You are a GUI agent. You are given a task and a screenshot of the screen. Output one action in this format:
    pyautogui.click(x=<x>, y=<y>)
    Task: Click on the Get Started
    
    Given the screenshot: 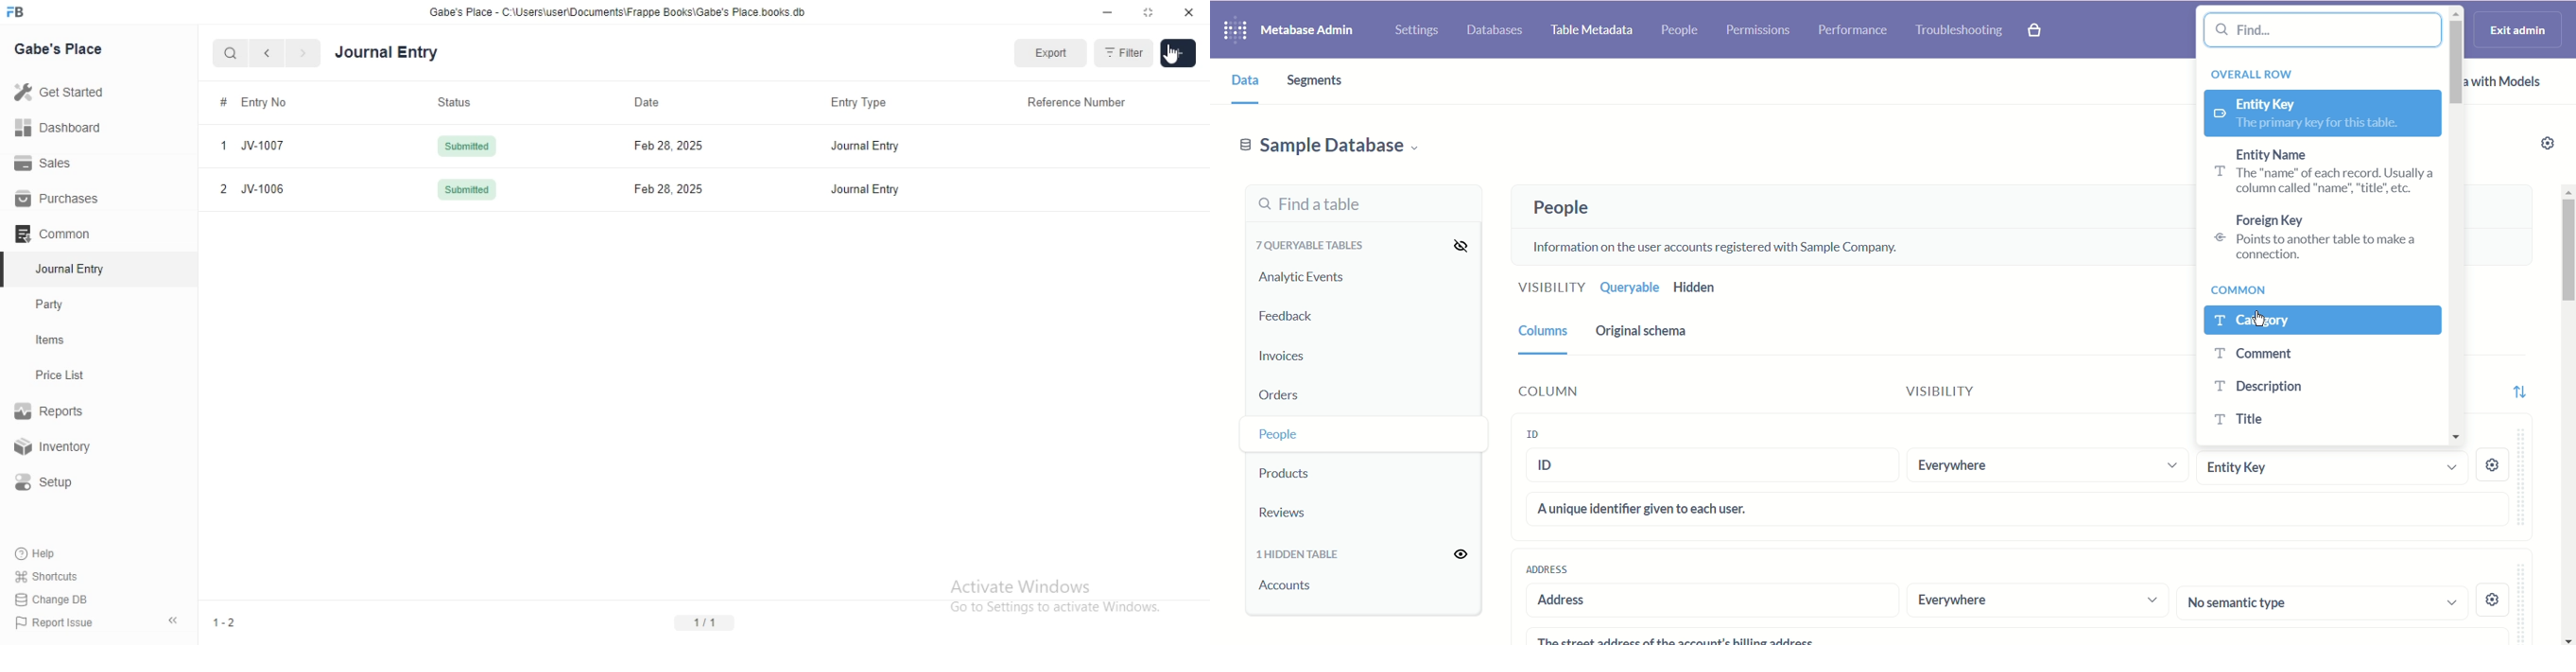 What is the action you would take?
    pyautogui.click(x=58, y=94)
    